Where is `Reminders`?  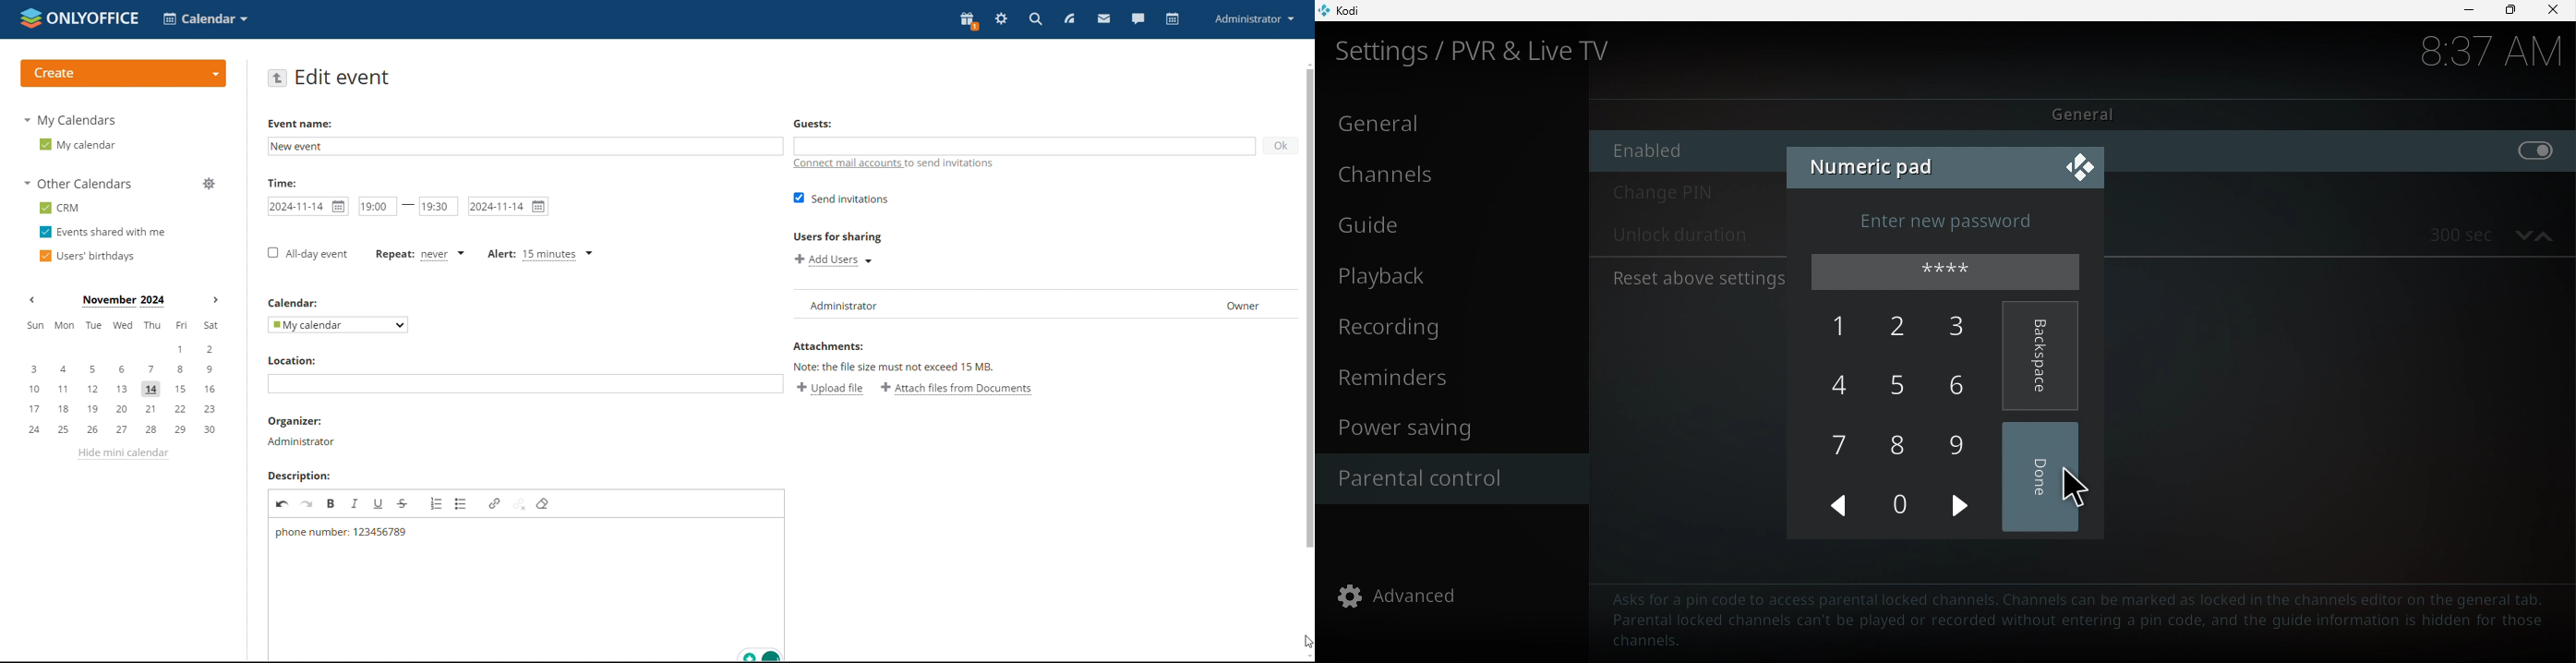
Reminders is located at coordinates (1455, 380).